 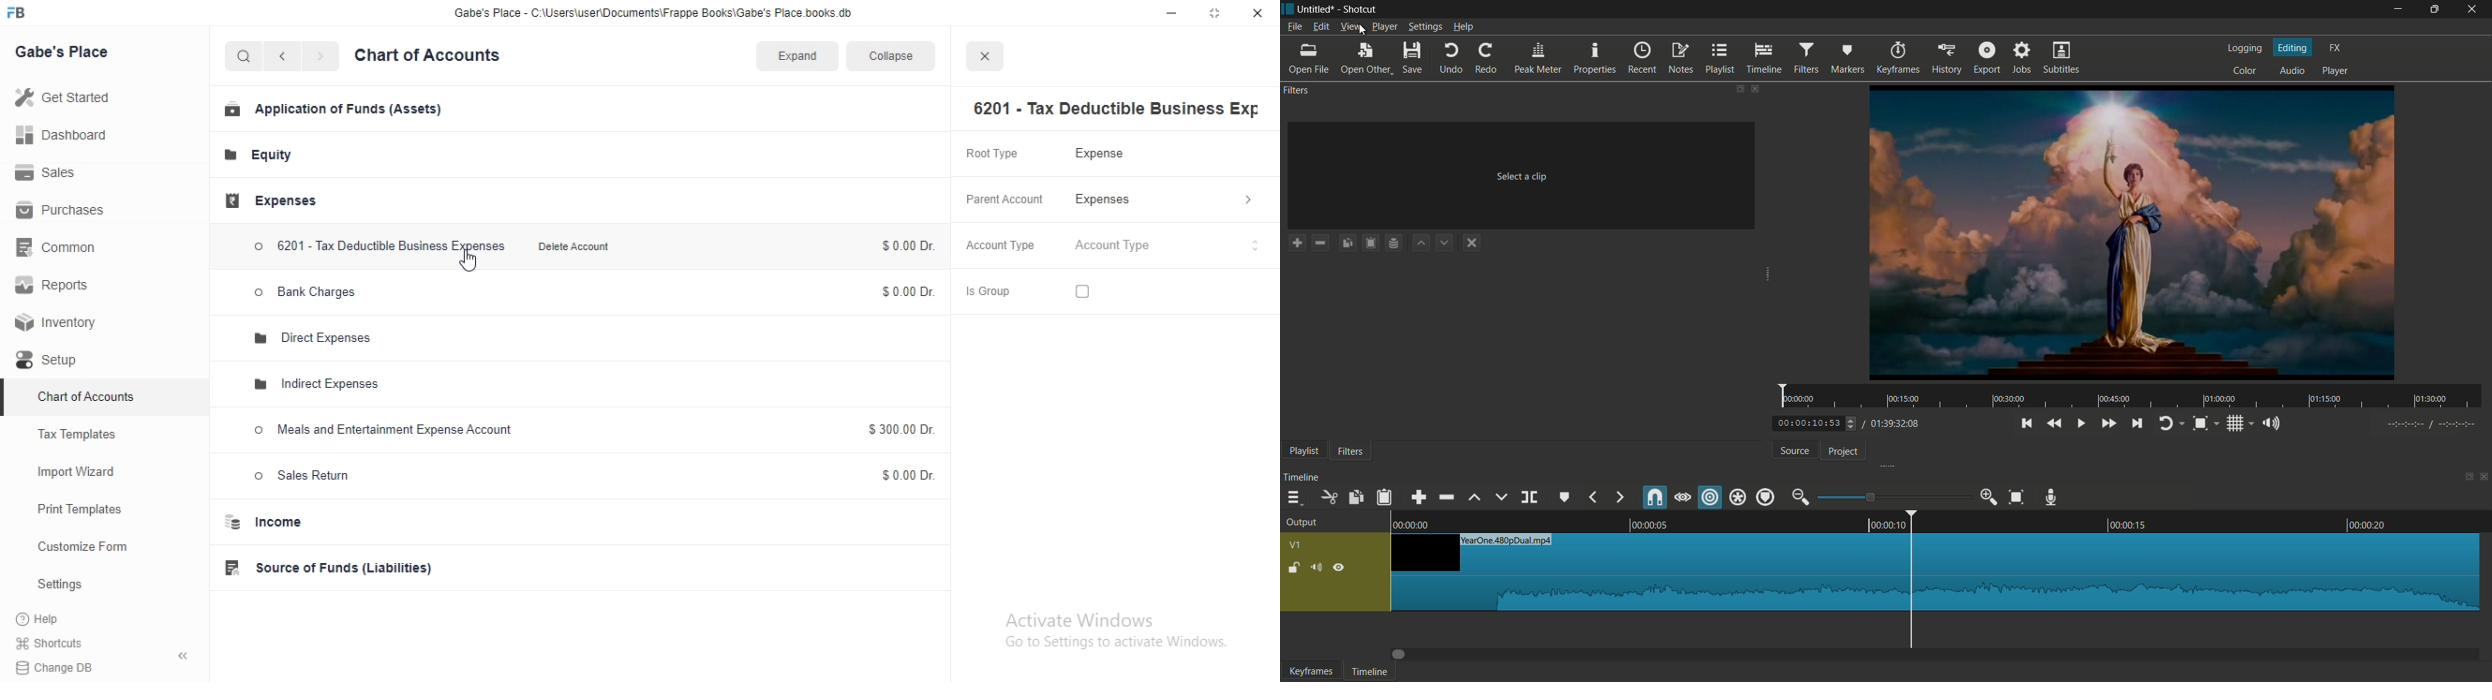 What do you see at coordinates (1522, 176) in the screenshot?
I see `select a clip` at bounding box center [1522, 176].